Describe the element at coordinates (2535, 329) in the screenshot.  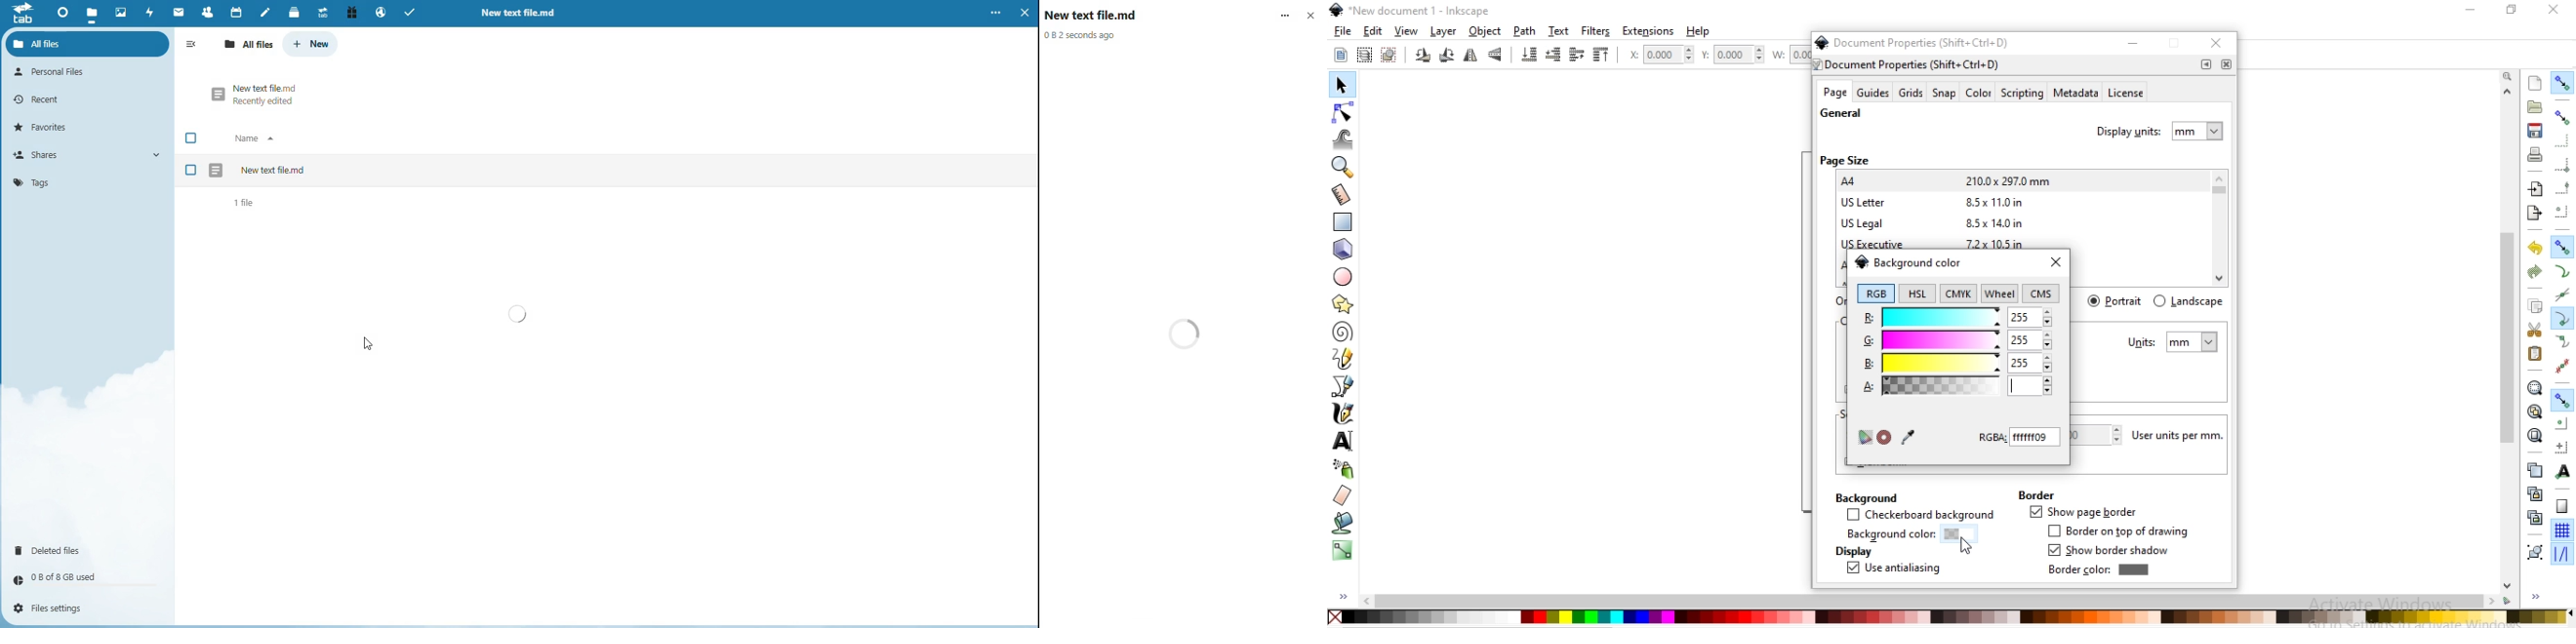
I see `cut` at that location.